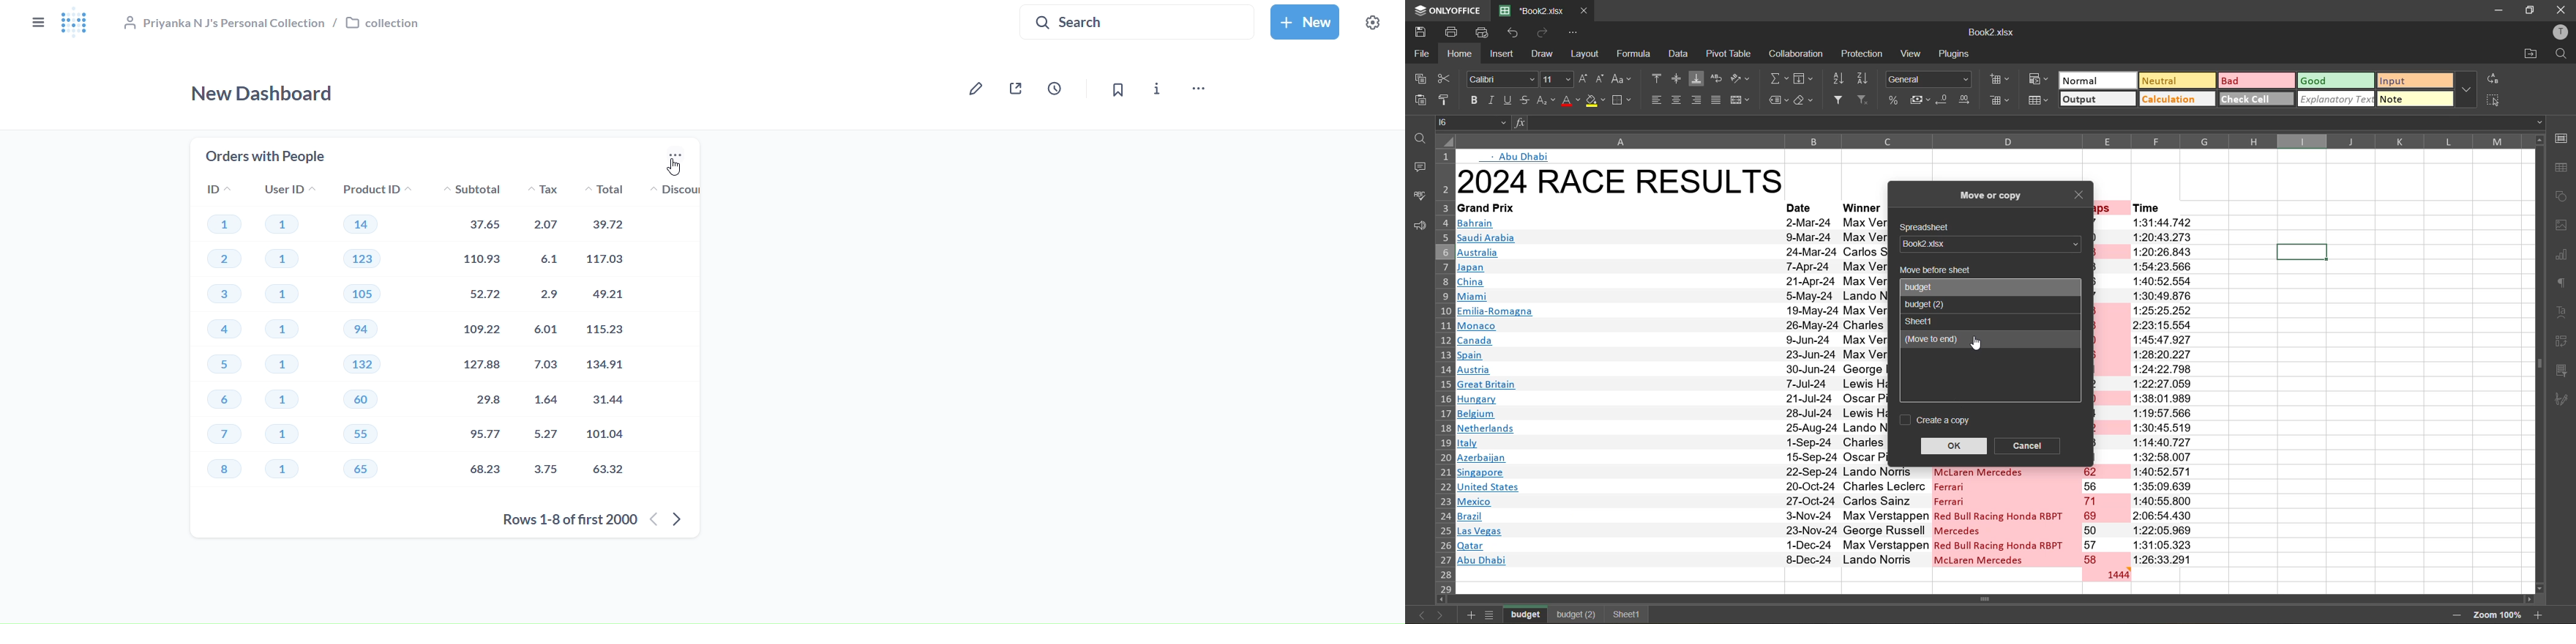 The width and height of the screenshot is (2576, 644). What do you see at coordinates (1864, 391) in the screenshot?
I see `winner name` at bounding box center [1864, 391].